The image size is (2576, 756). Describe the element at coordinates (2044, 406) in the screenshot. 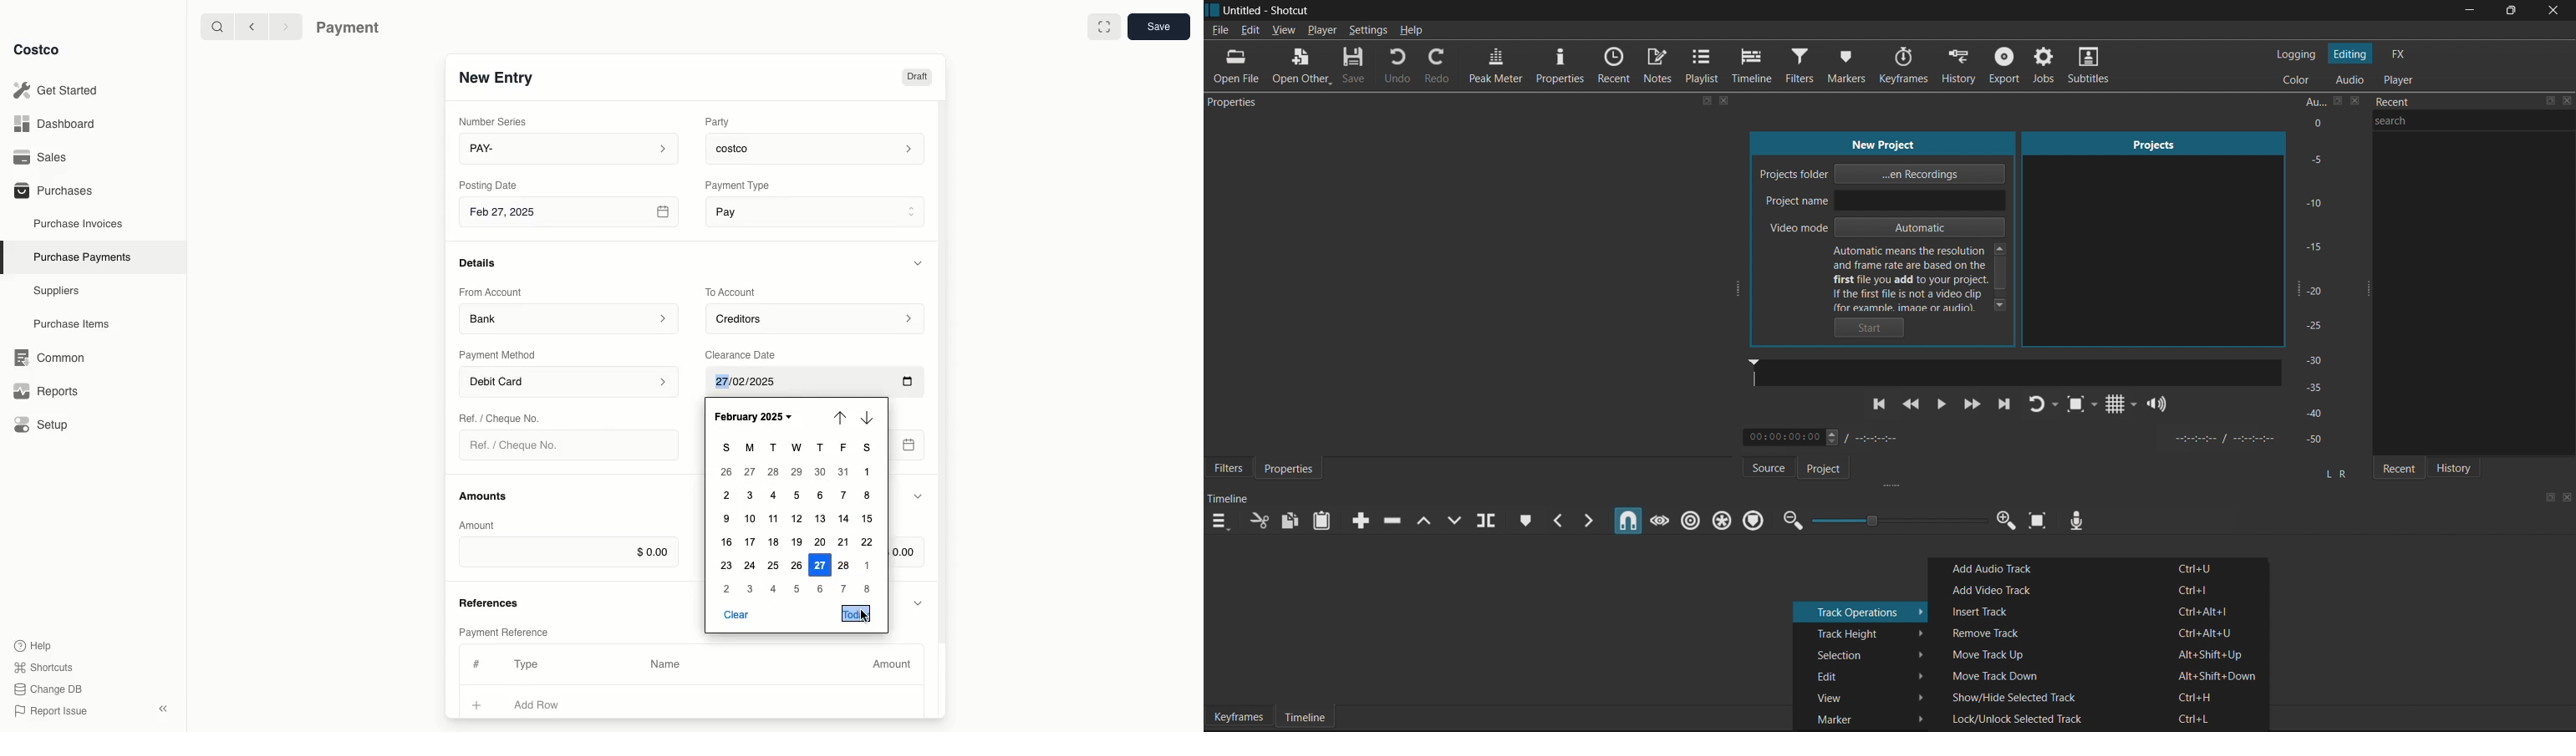

I see `Player Looping` at that location.